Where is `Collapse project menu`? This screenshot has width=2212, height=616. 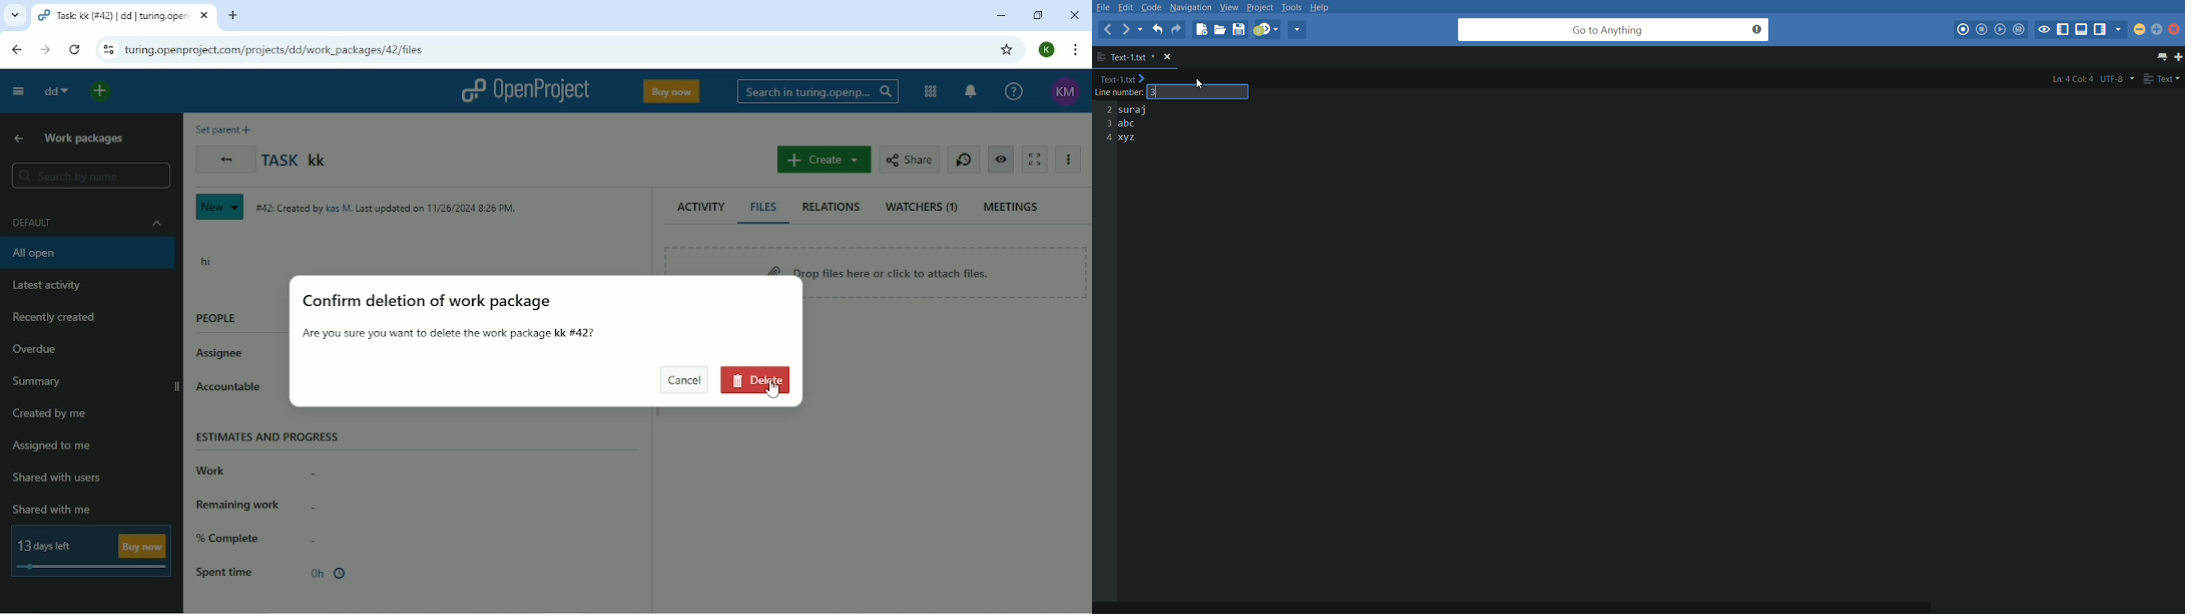 Collapse project menu is located at coordinates (18, 93).